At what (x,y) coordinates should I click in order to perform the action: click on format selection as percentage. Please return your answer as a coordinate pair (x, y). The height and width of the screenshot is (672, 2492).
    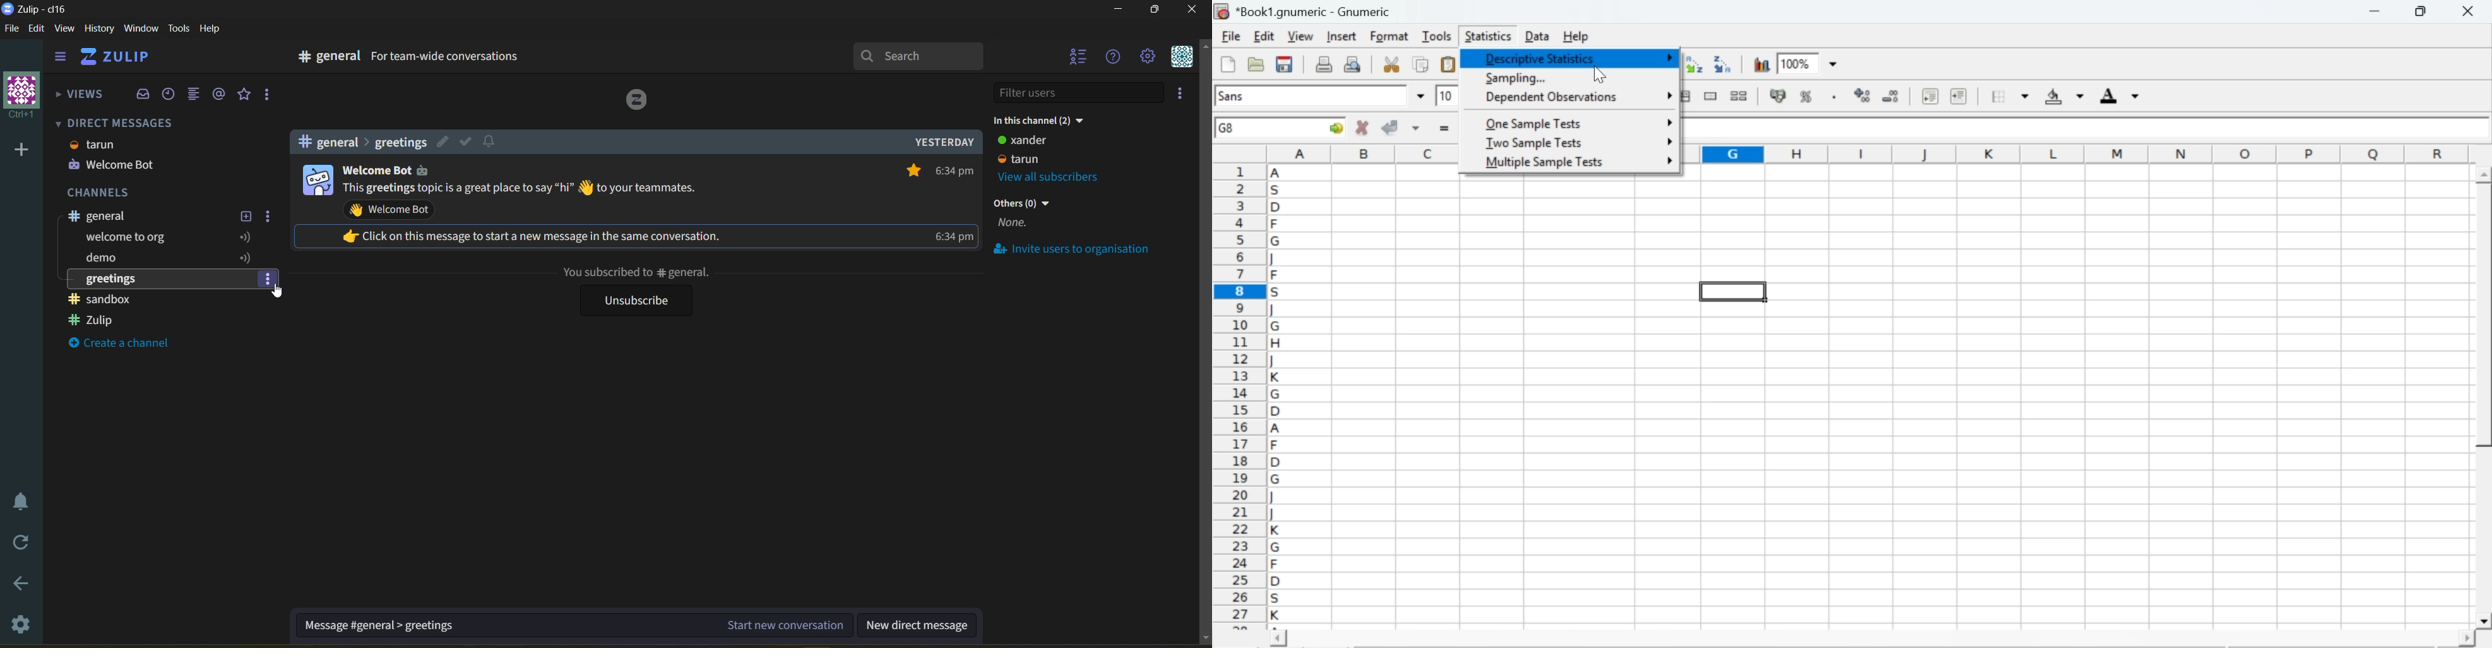
    Looking at the image, I should click on (1804, 96).